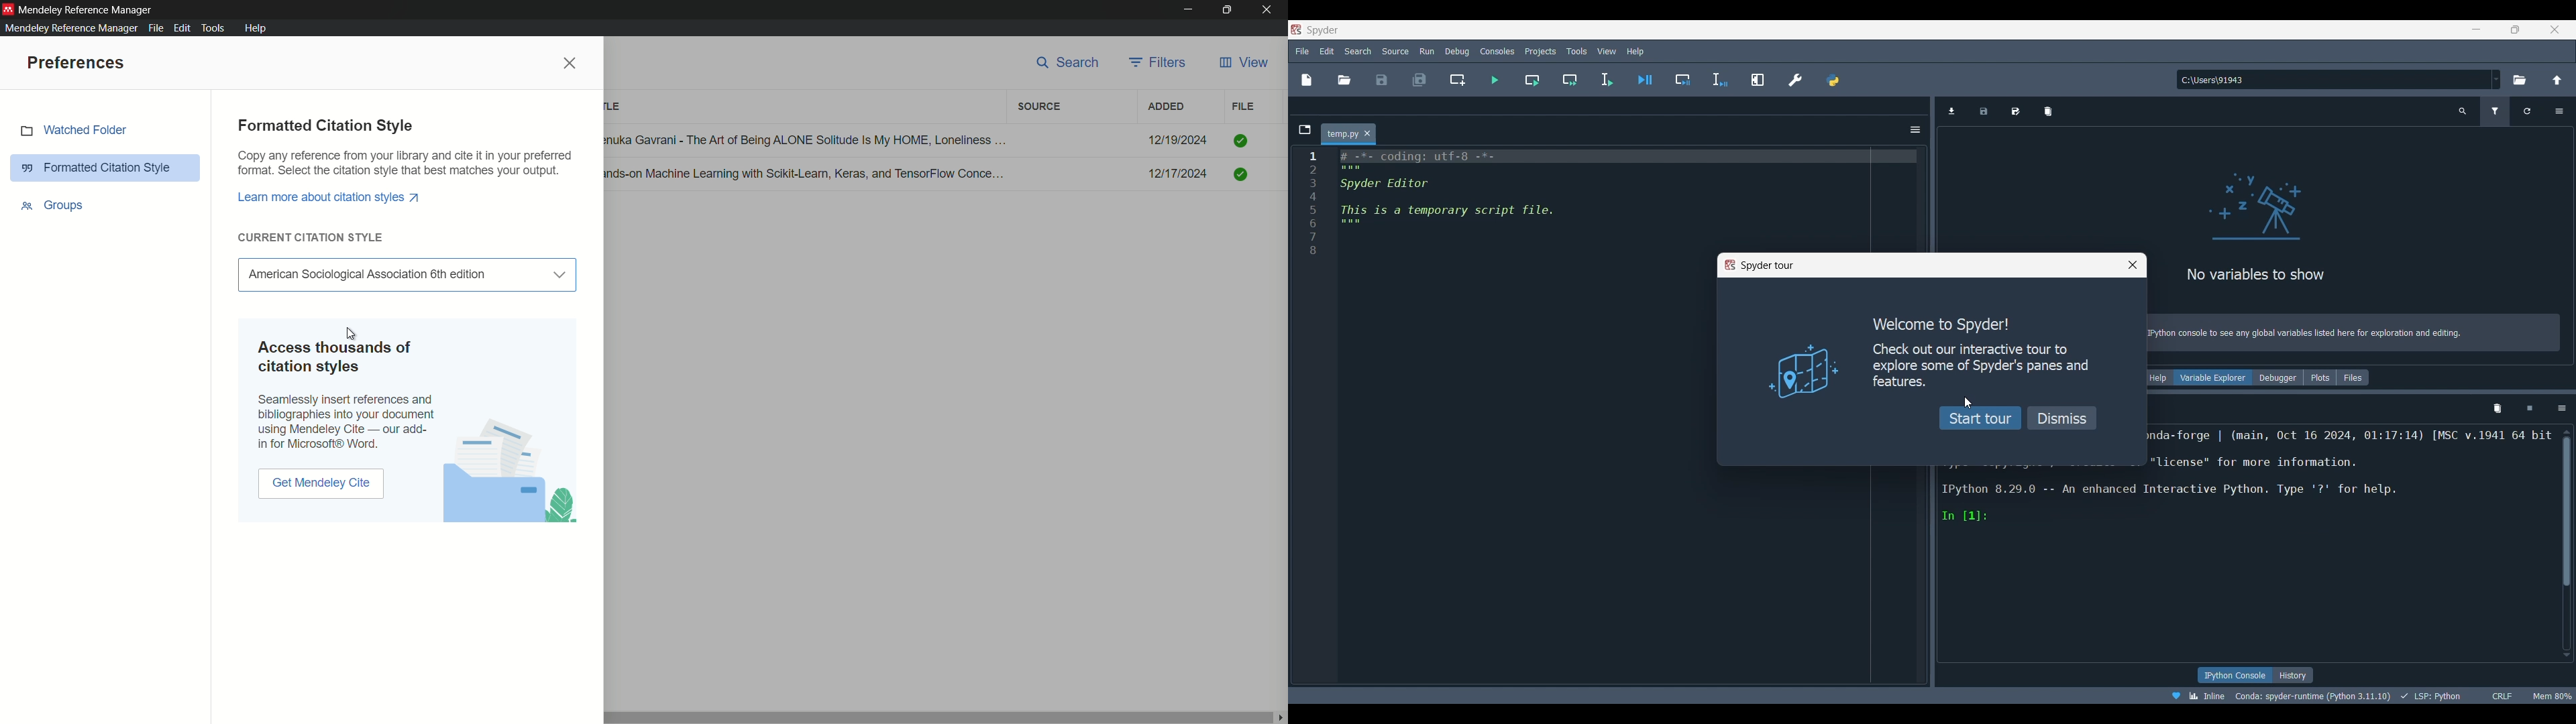  Describe the element at coordinates (1495, 80) in the screenshot. I see `Run file` at that location.